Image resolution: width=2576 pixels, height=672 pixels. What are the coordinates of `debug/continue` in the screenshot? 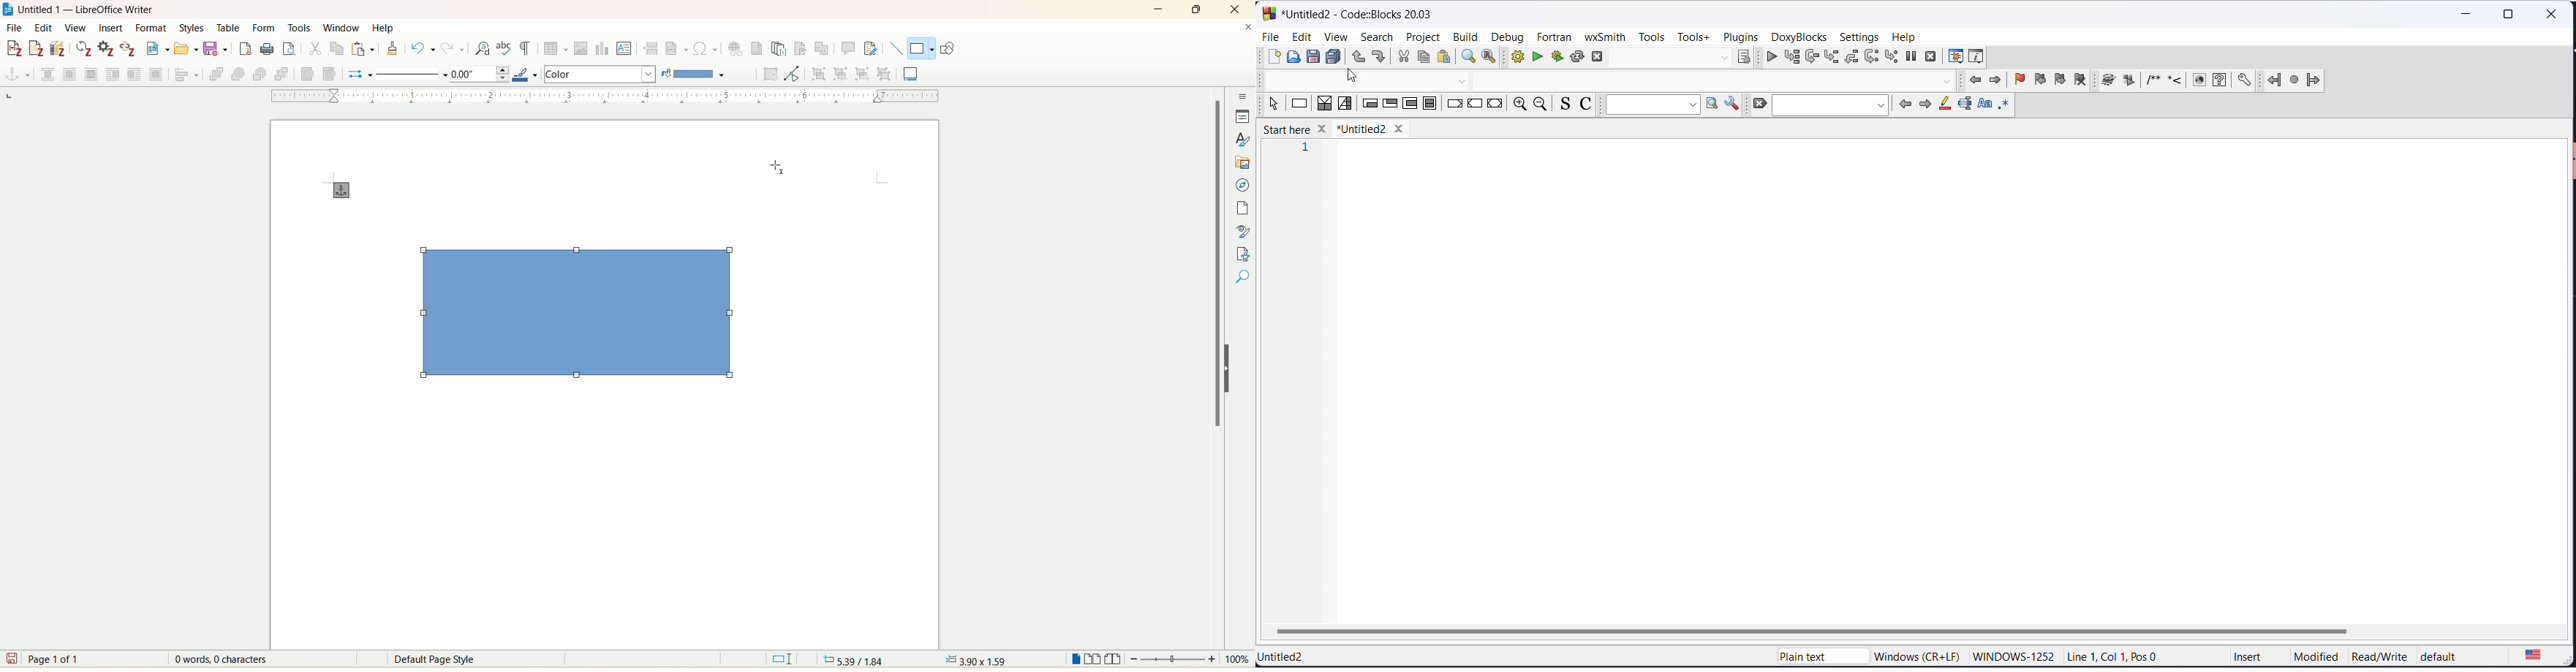 It's located at (1771, 58).